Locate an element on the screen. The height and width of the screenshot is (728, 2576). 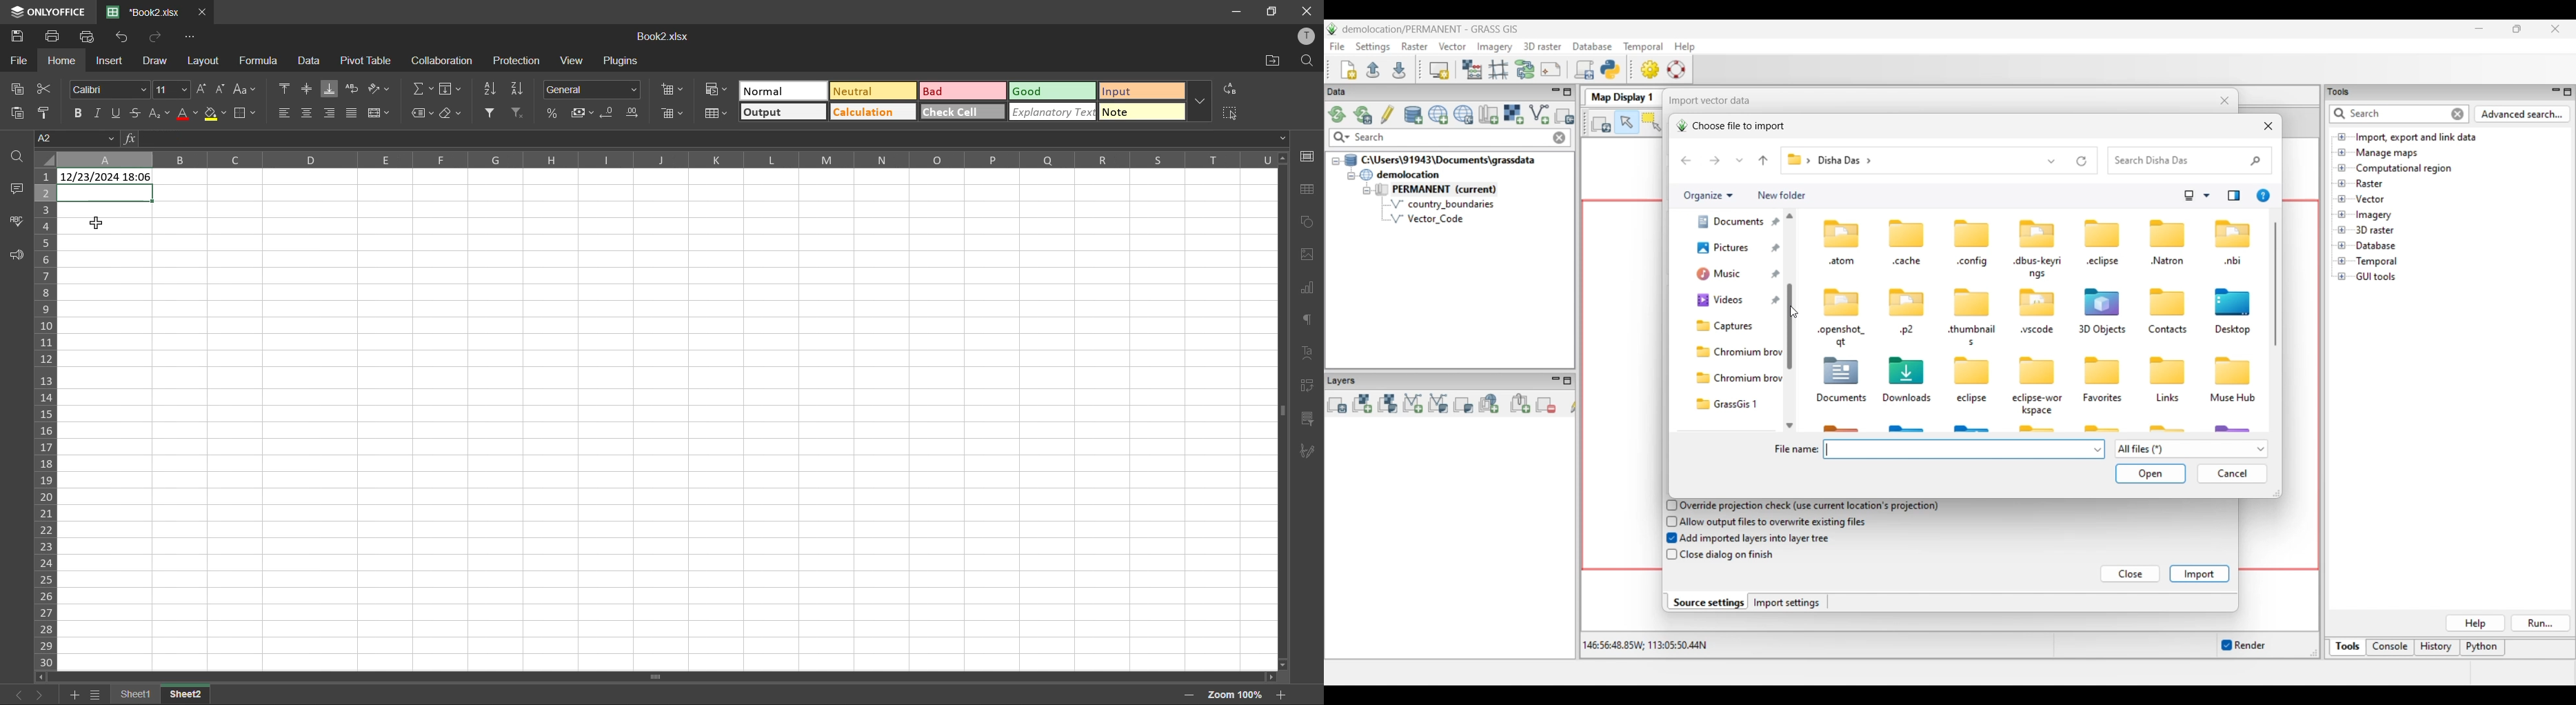
zoom in  is located at coordinates (1282, 695).